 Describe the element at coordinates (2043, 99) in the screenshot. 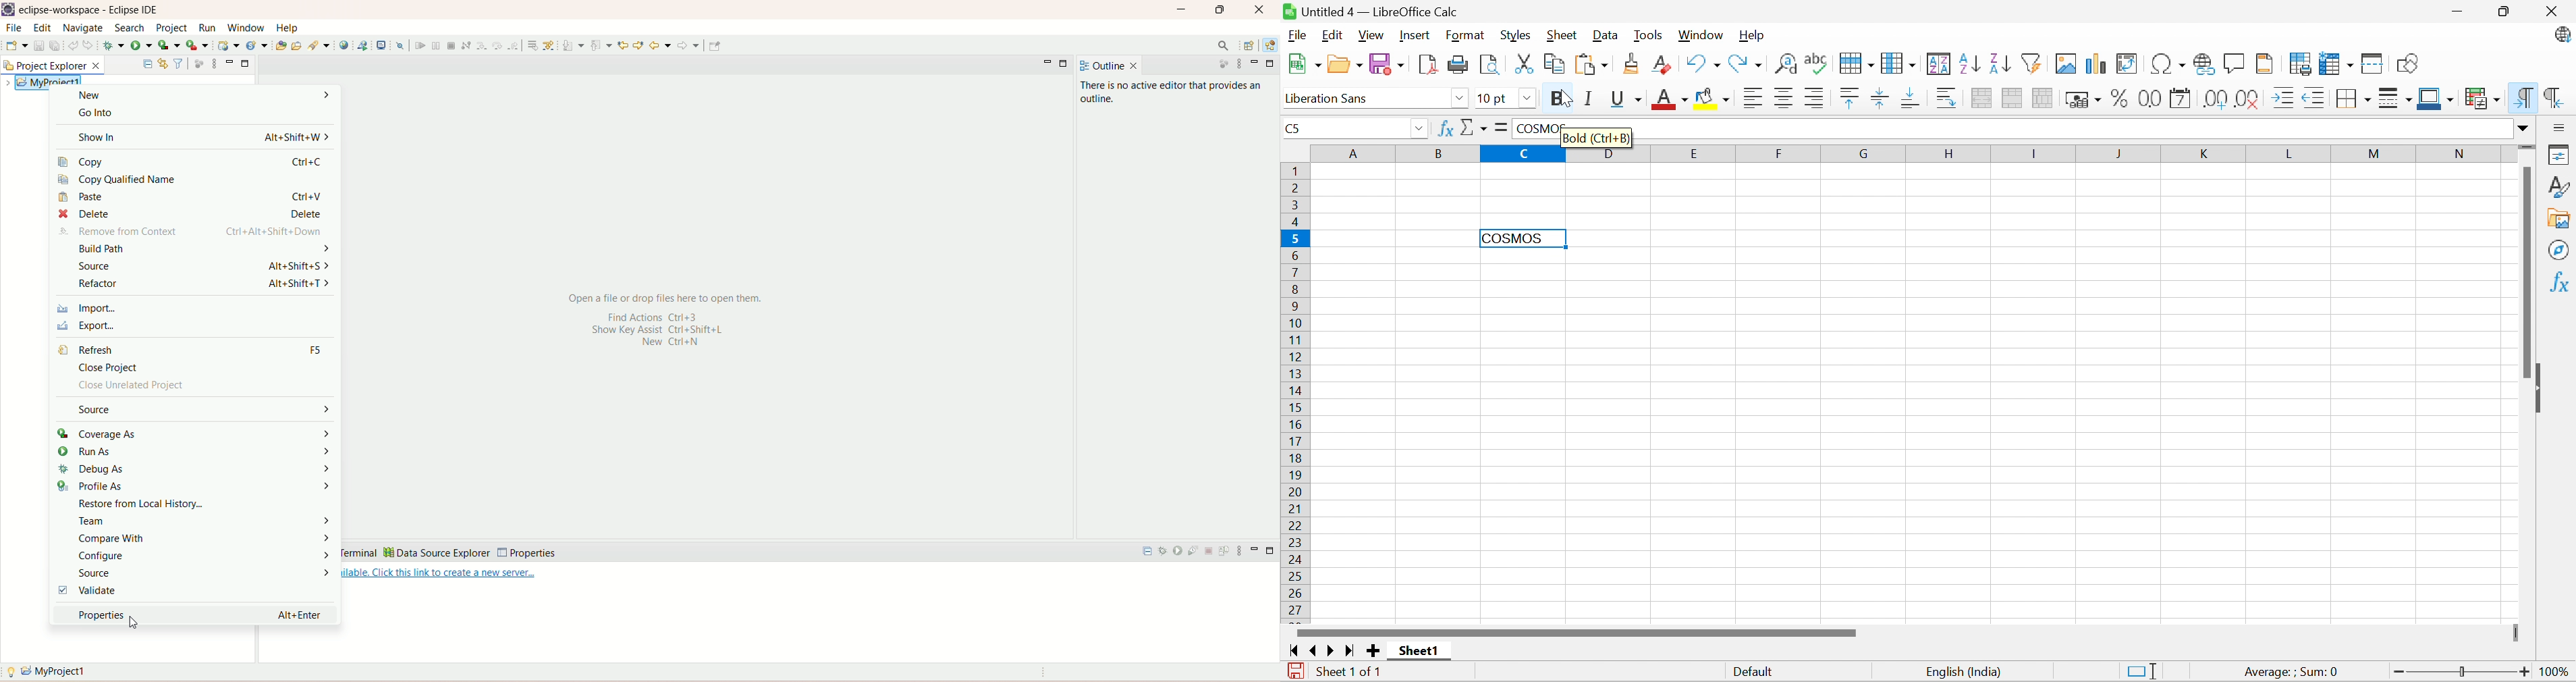

I see `Unmerge Cells` at that location.